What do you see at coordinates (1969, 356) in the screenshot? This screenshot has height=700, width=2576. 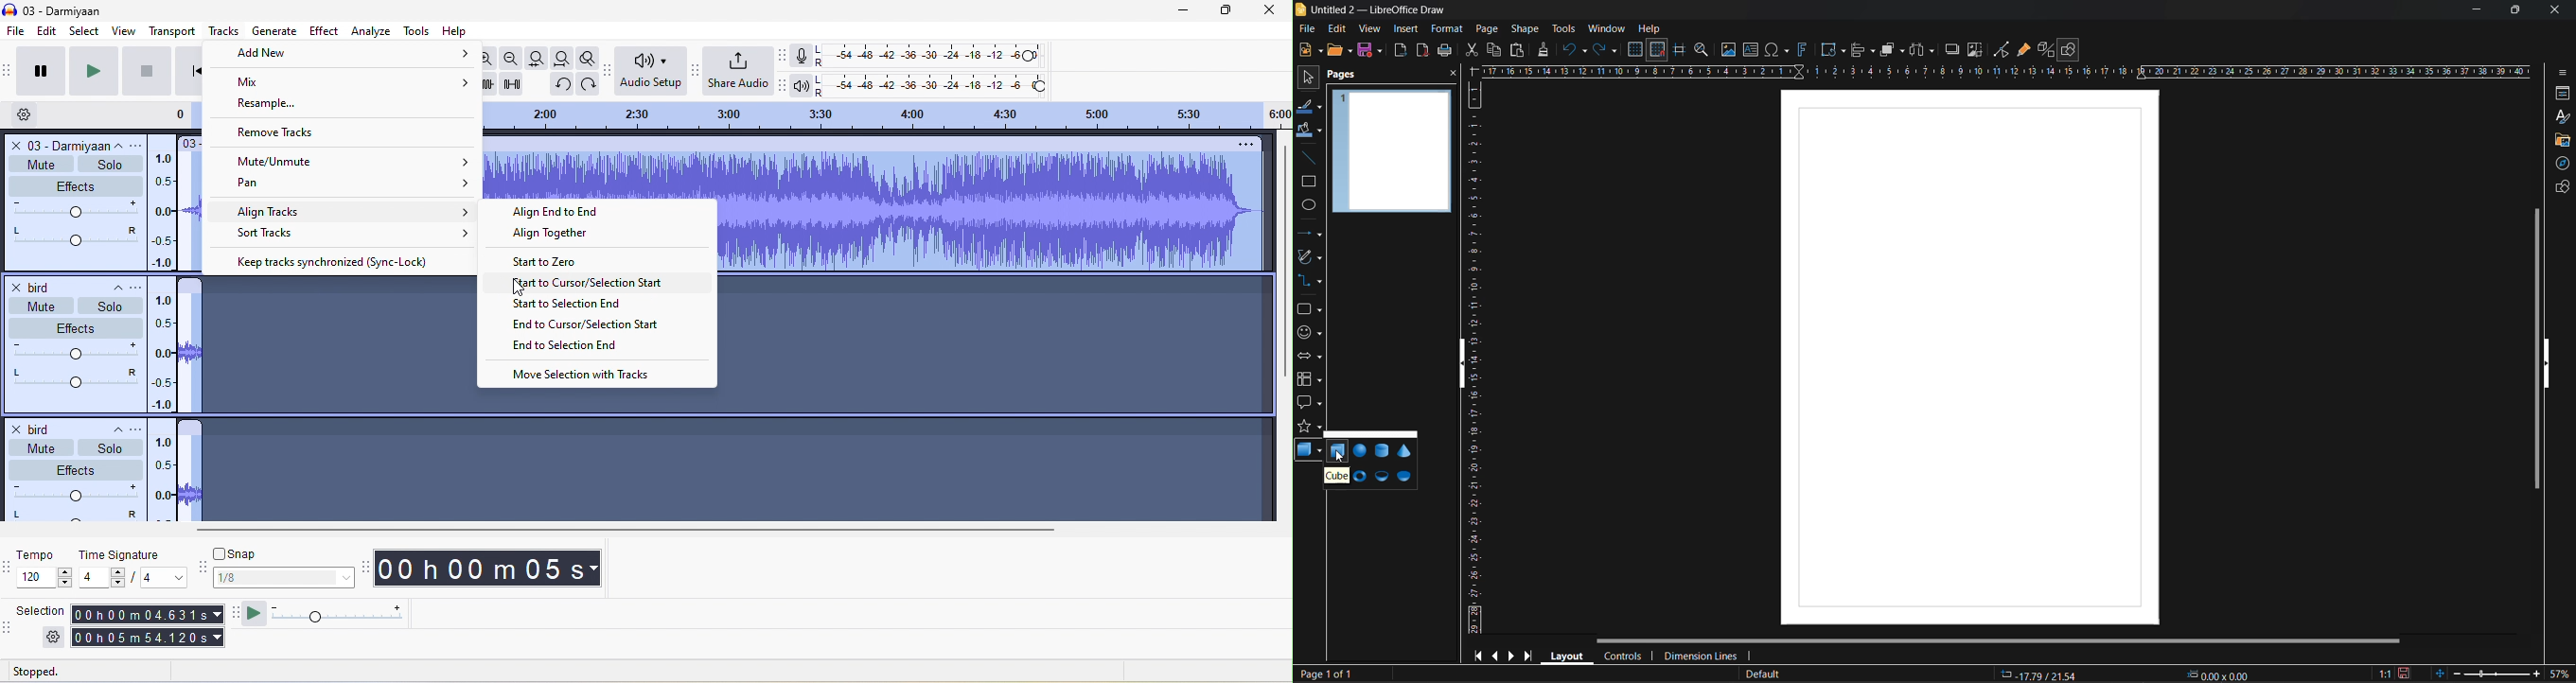 I see `working area` at bounding box center [1969, 356].